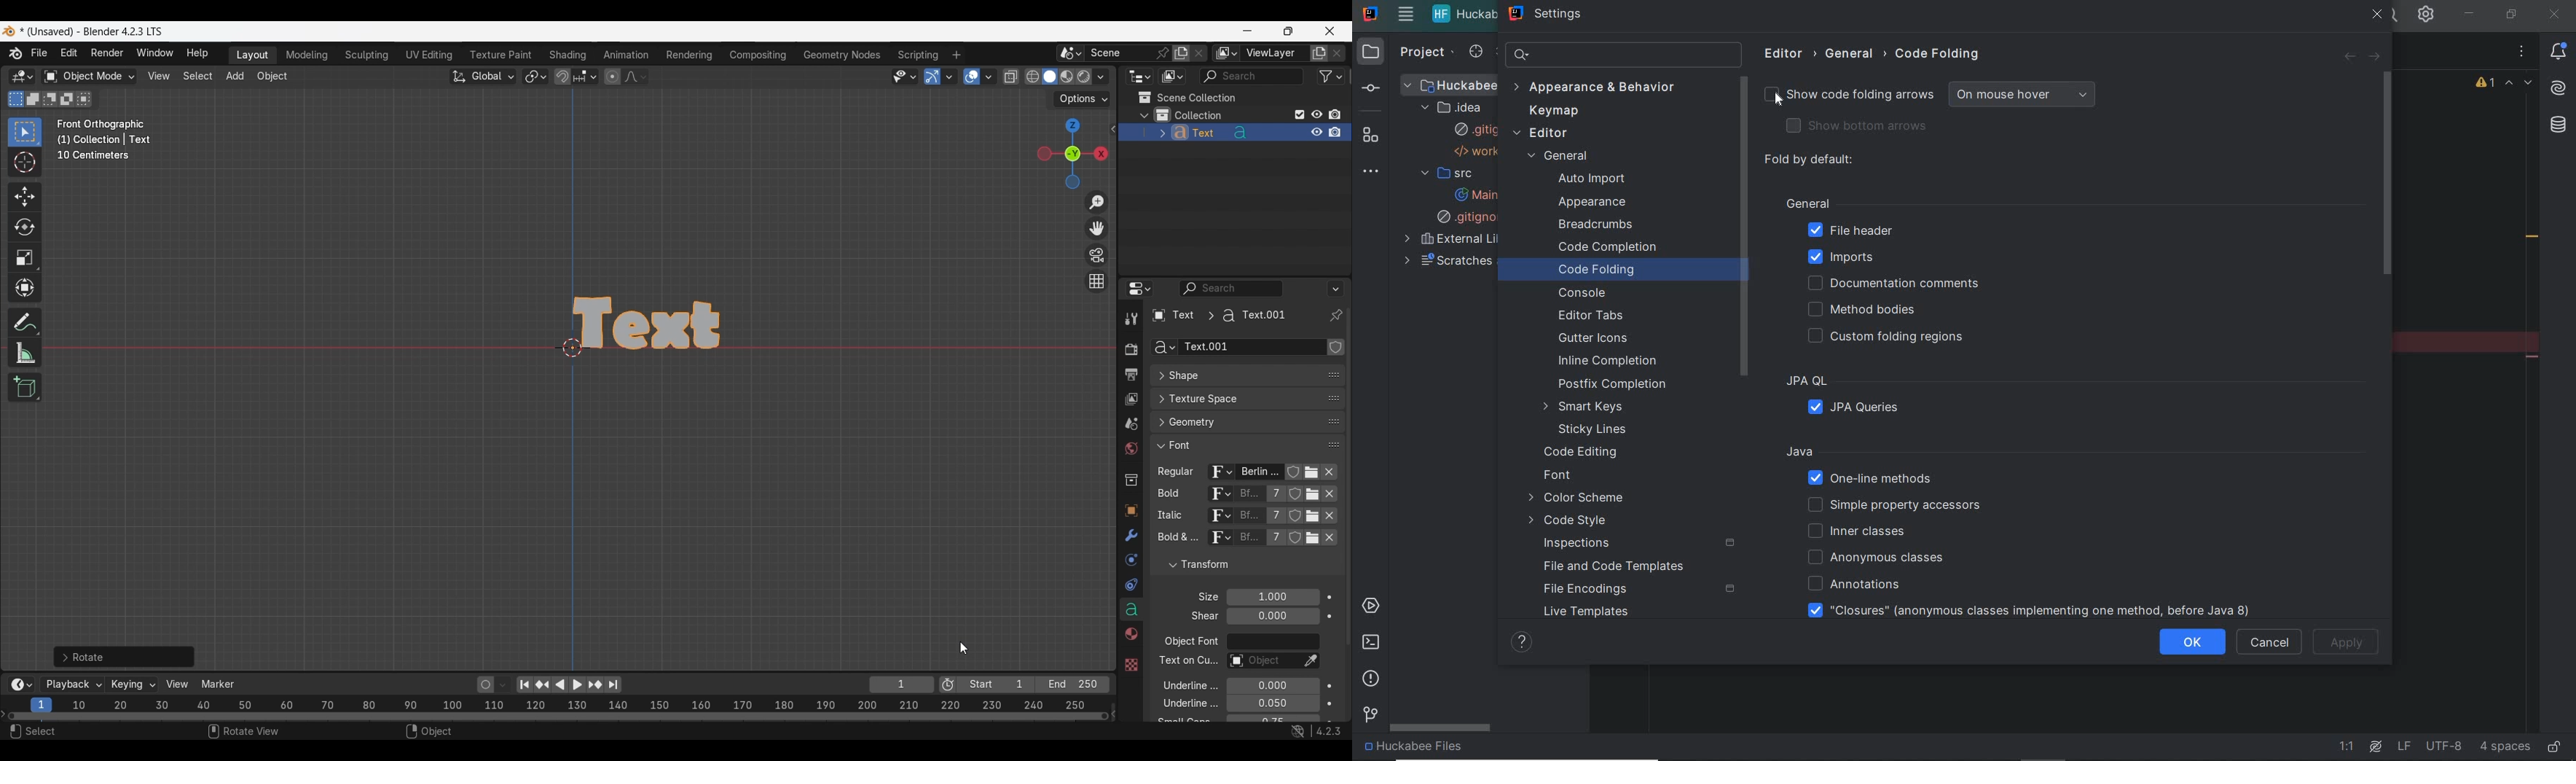 This screenshot has height=784, width=2576. I want to click on Add new scene, so click(1181, 54).